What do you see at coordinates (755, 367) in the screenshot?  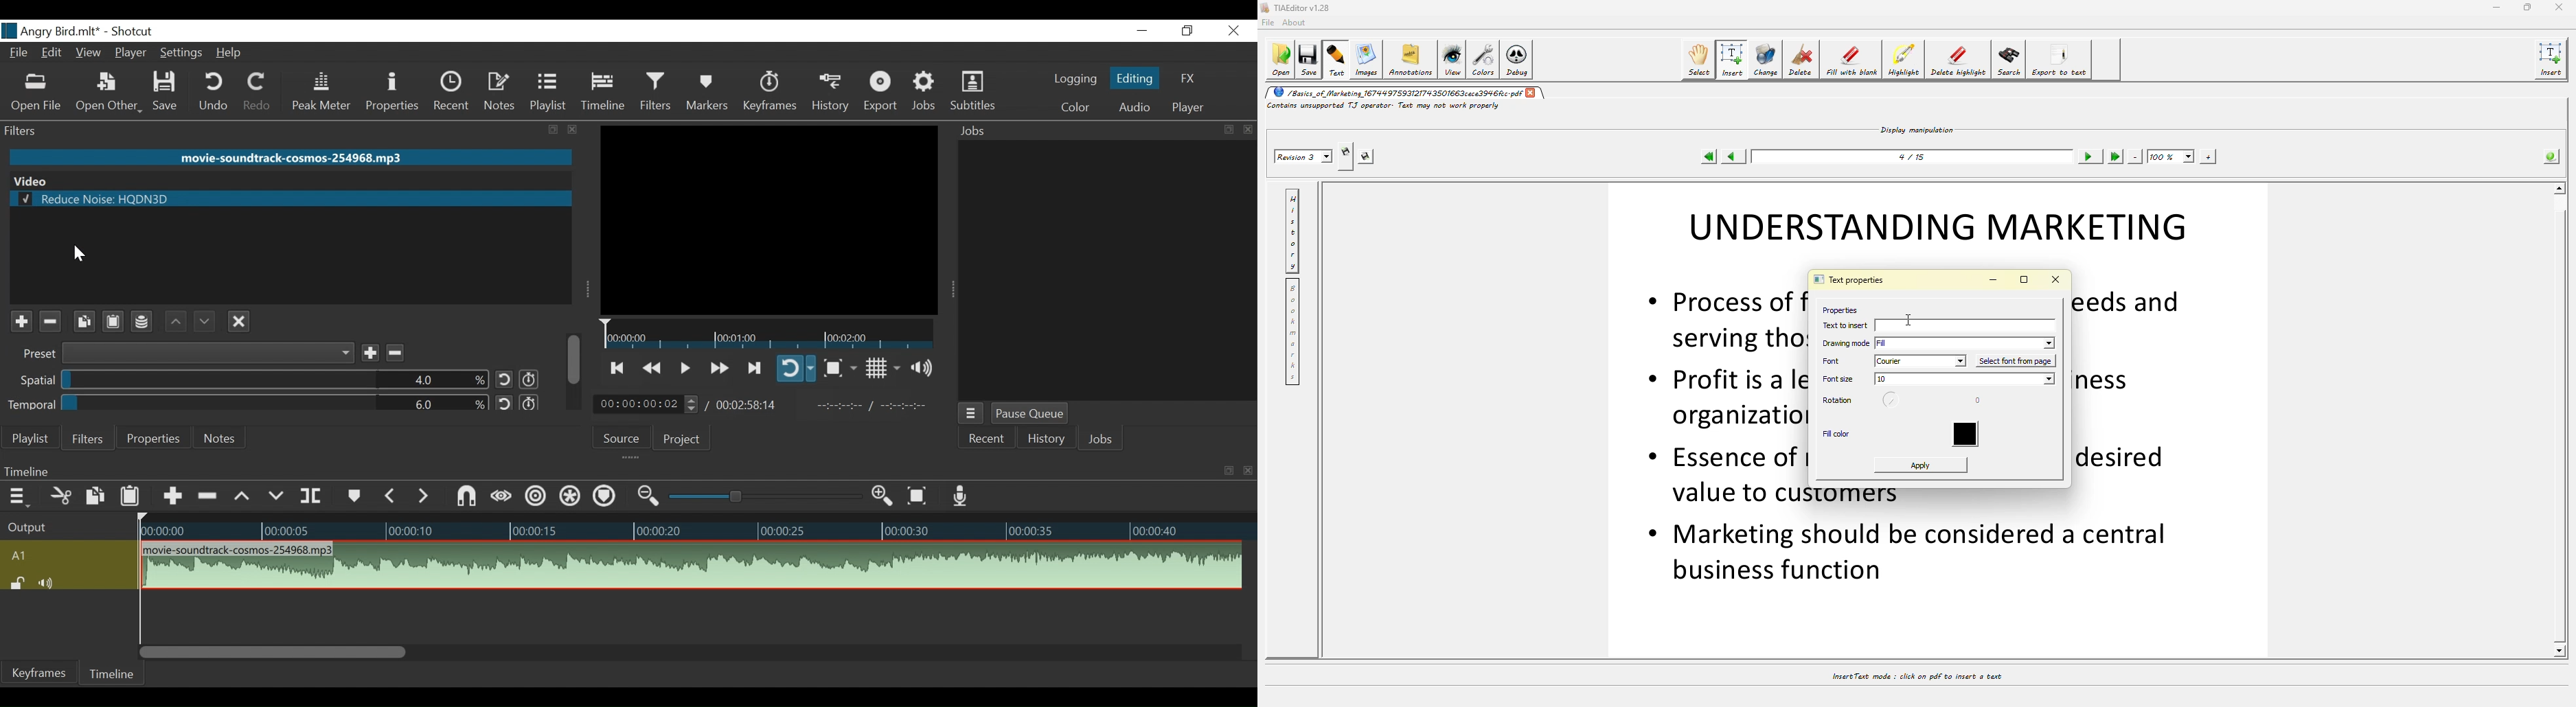 I see `Play forward quickly` at bounding box center [755, 367].